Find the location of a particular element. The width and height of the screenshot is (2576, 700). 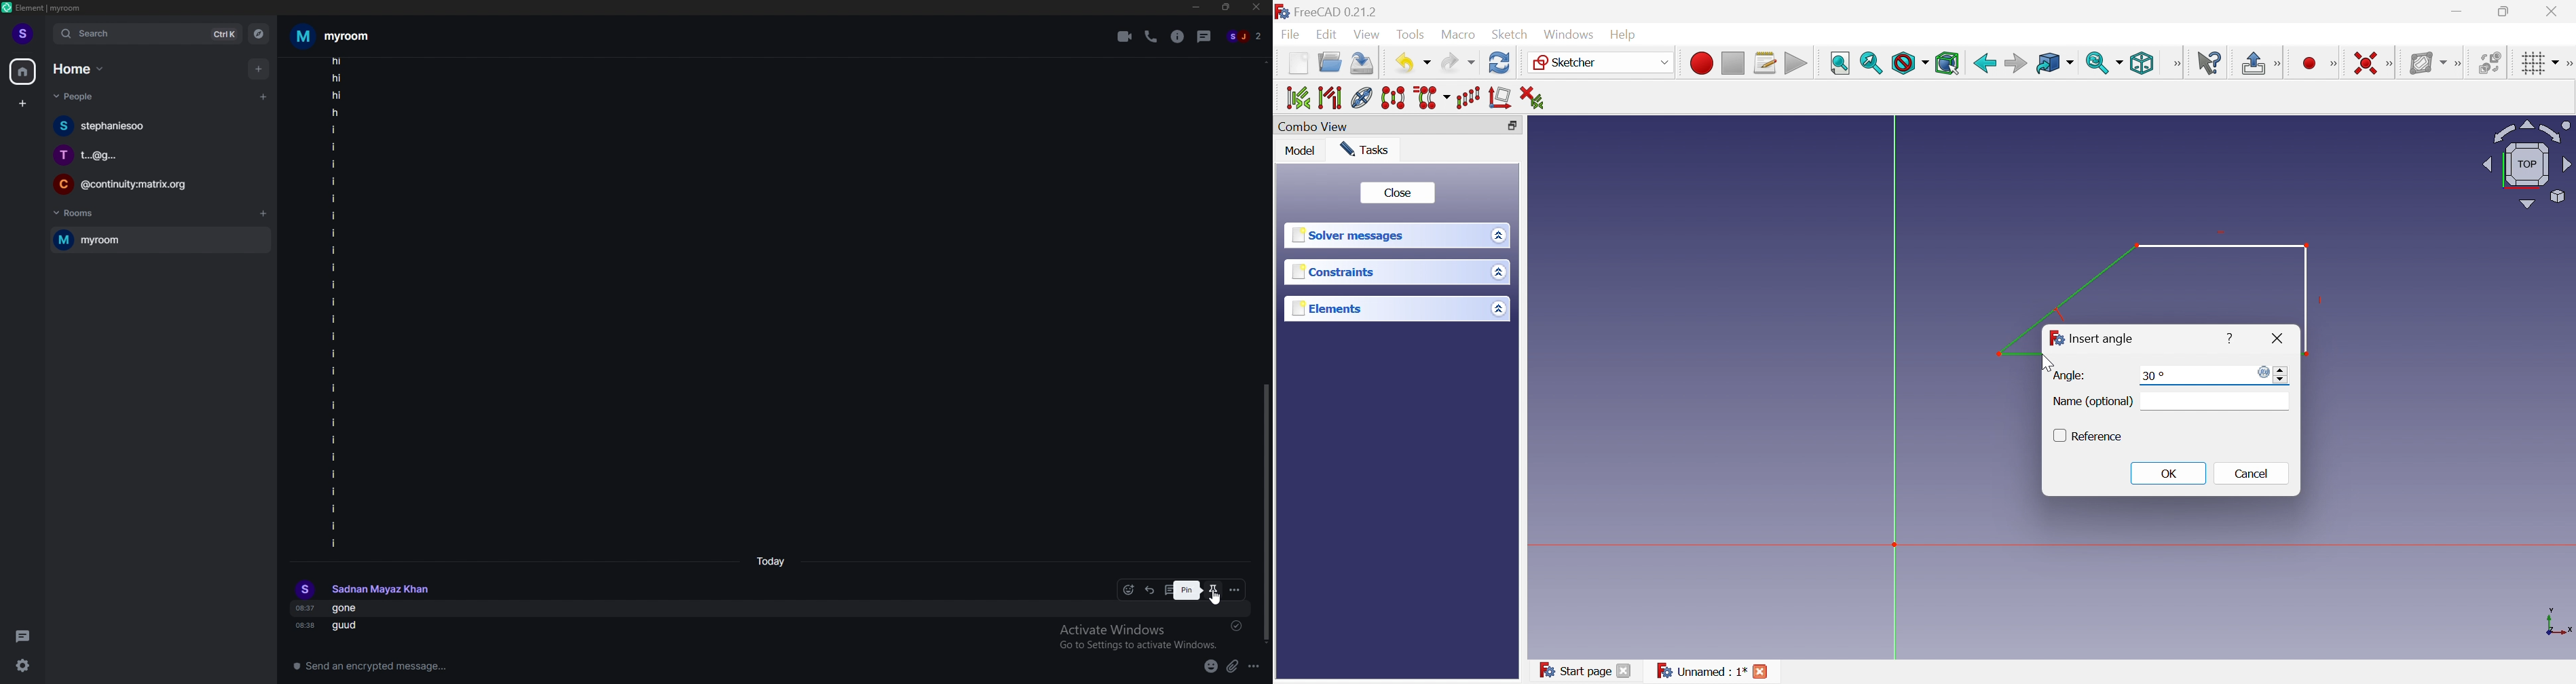

pin is located at coordinates (1213, 590).